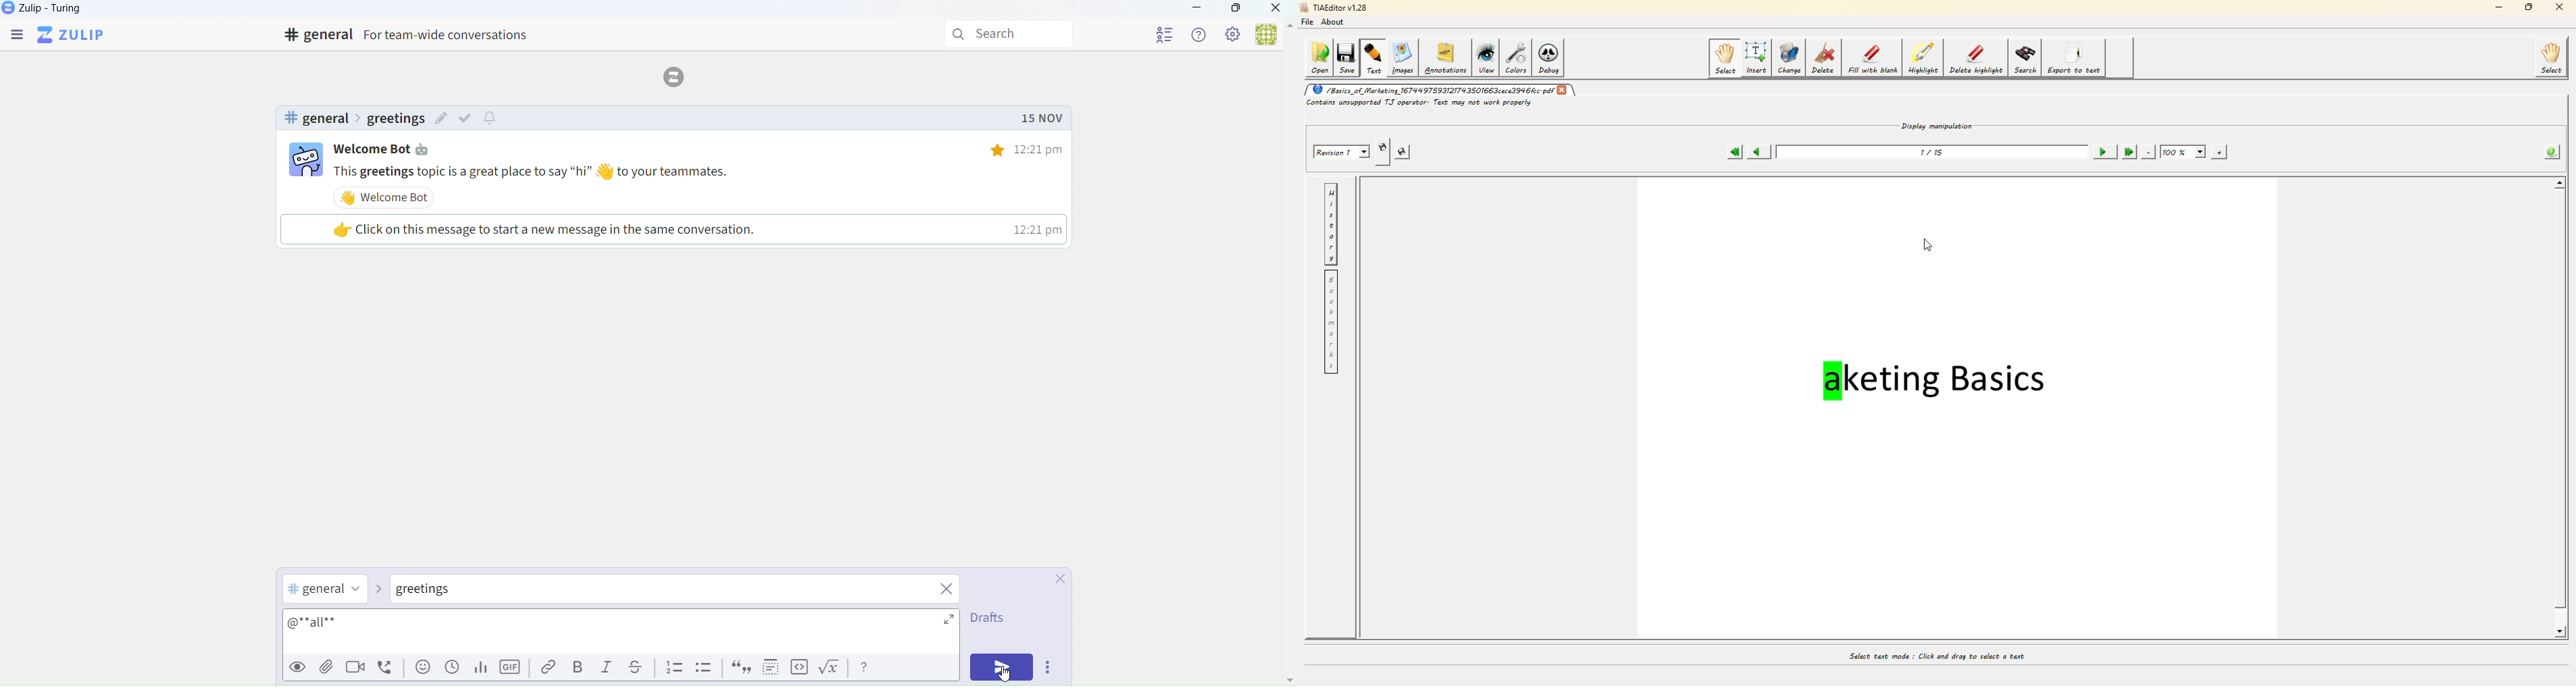 This screenshot has width=2576, height=700. I want to click on Zulip logo, so click(74, 35).